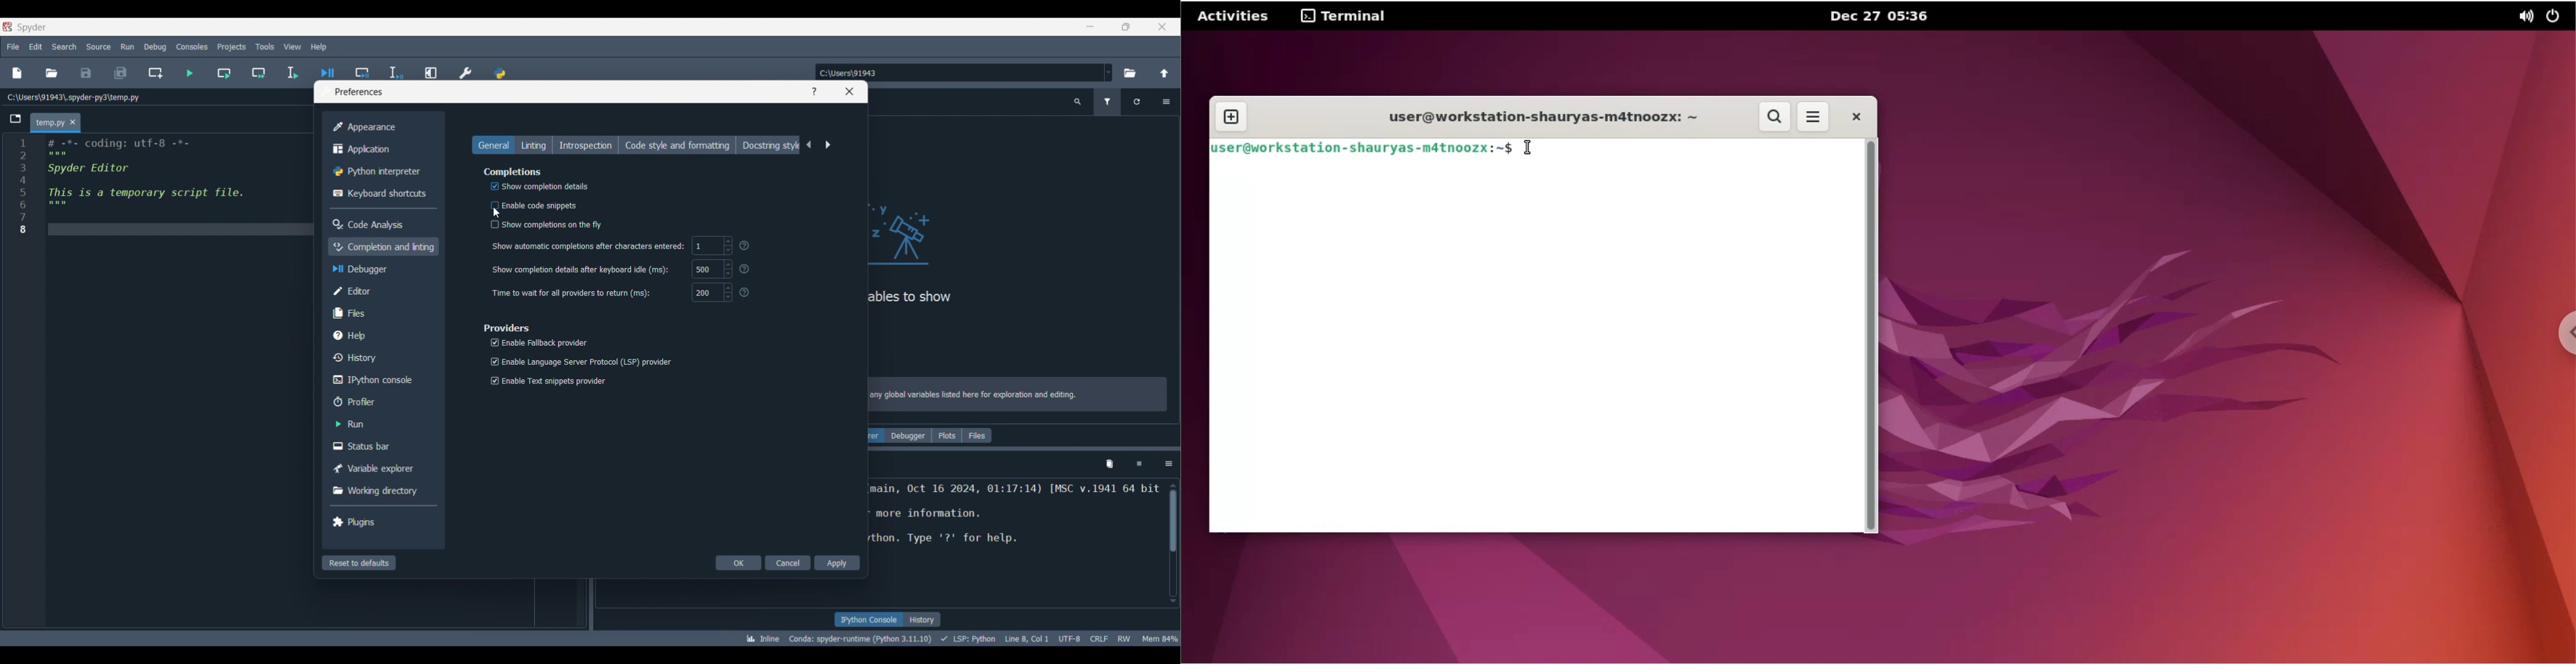 This screenshot has height=672, width=2576. What do you see at coordinates (225, 73) in the screenshot?
I see `Run current cell` at bounding box center [225, 73].